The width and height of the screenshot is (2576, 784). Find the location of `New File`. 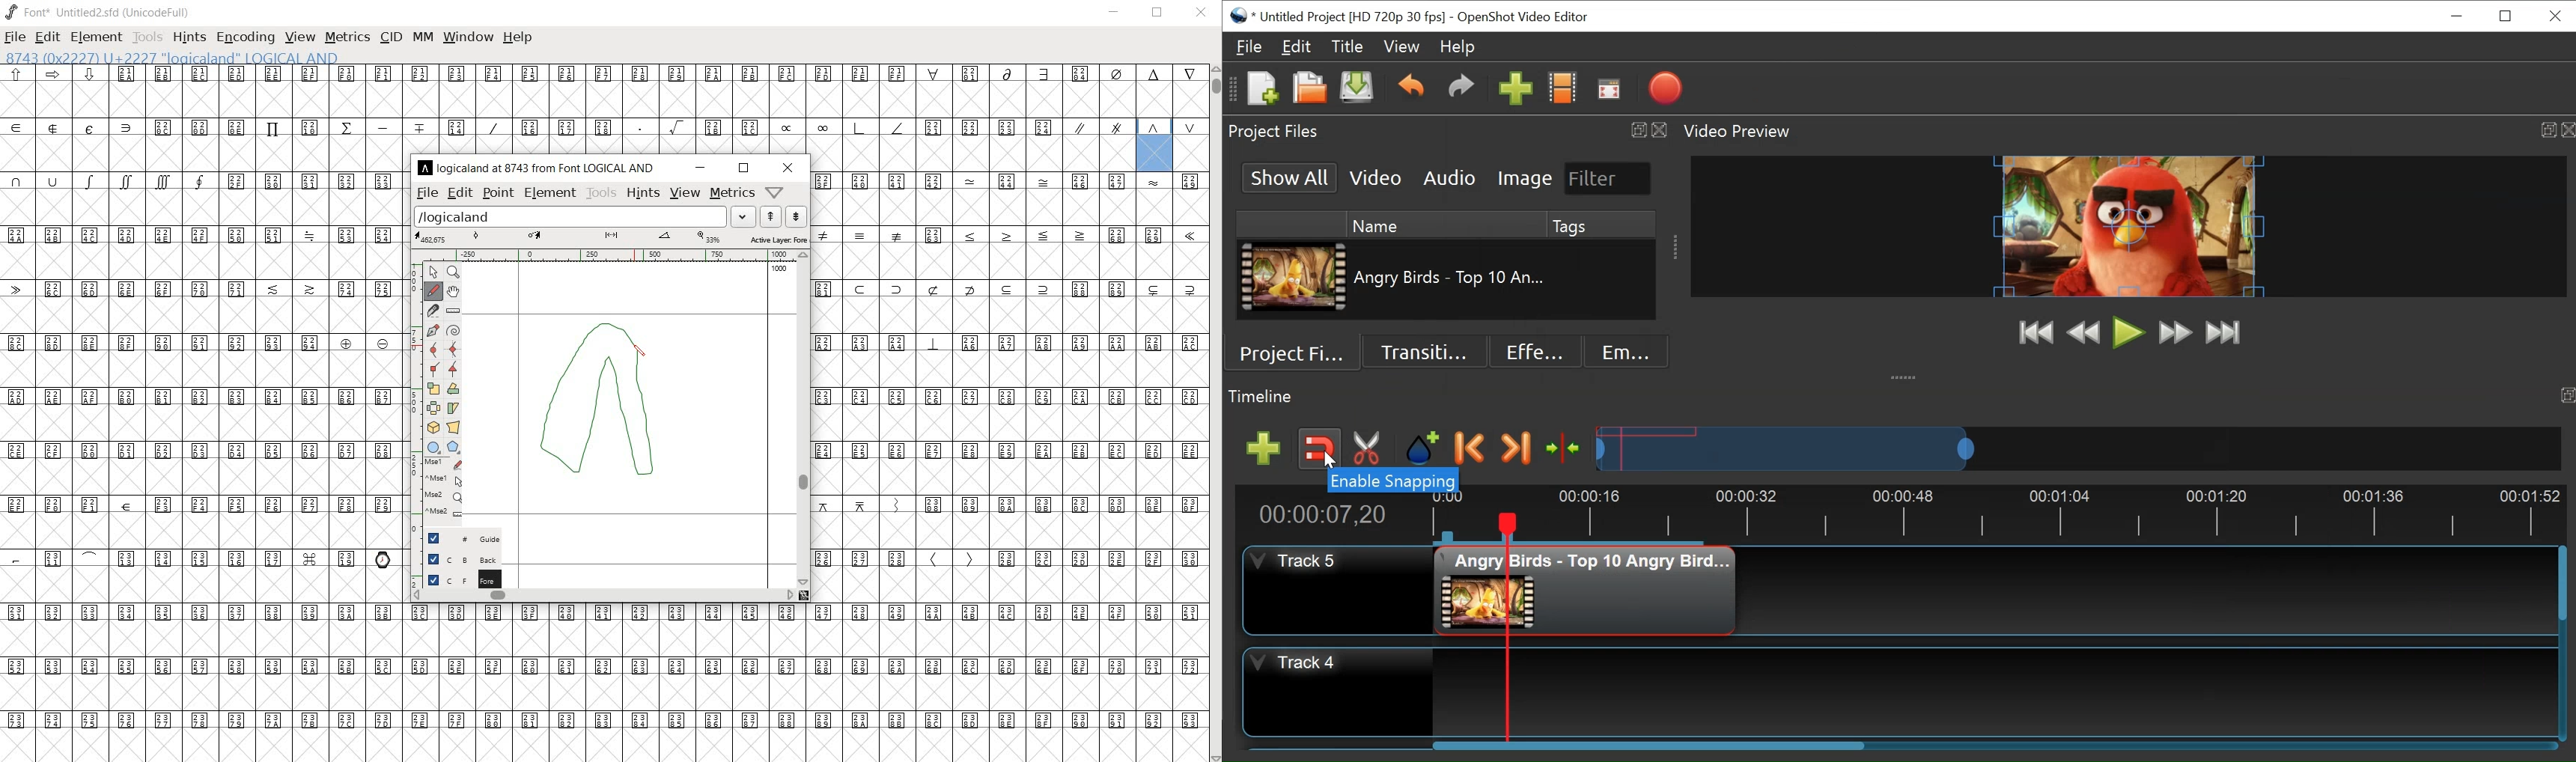

New File is located at coordinates (1359, 90).